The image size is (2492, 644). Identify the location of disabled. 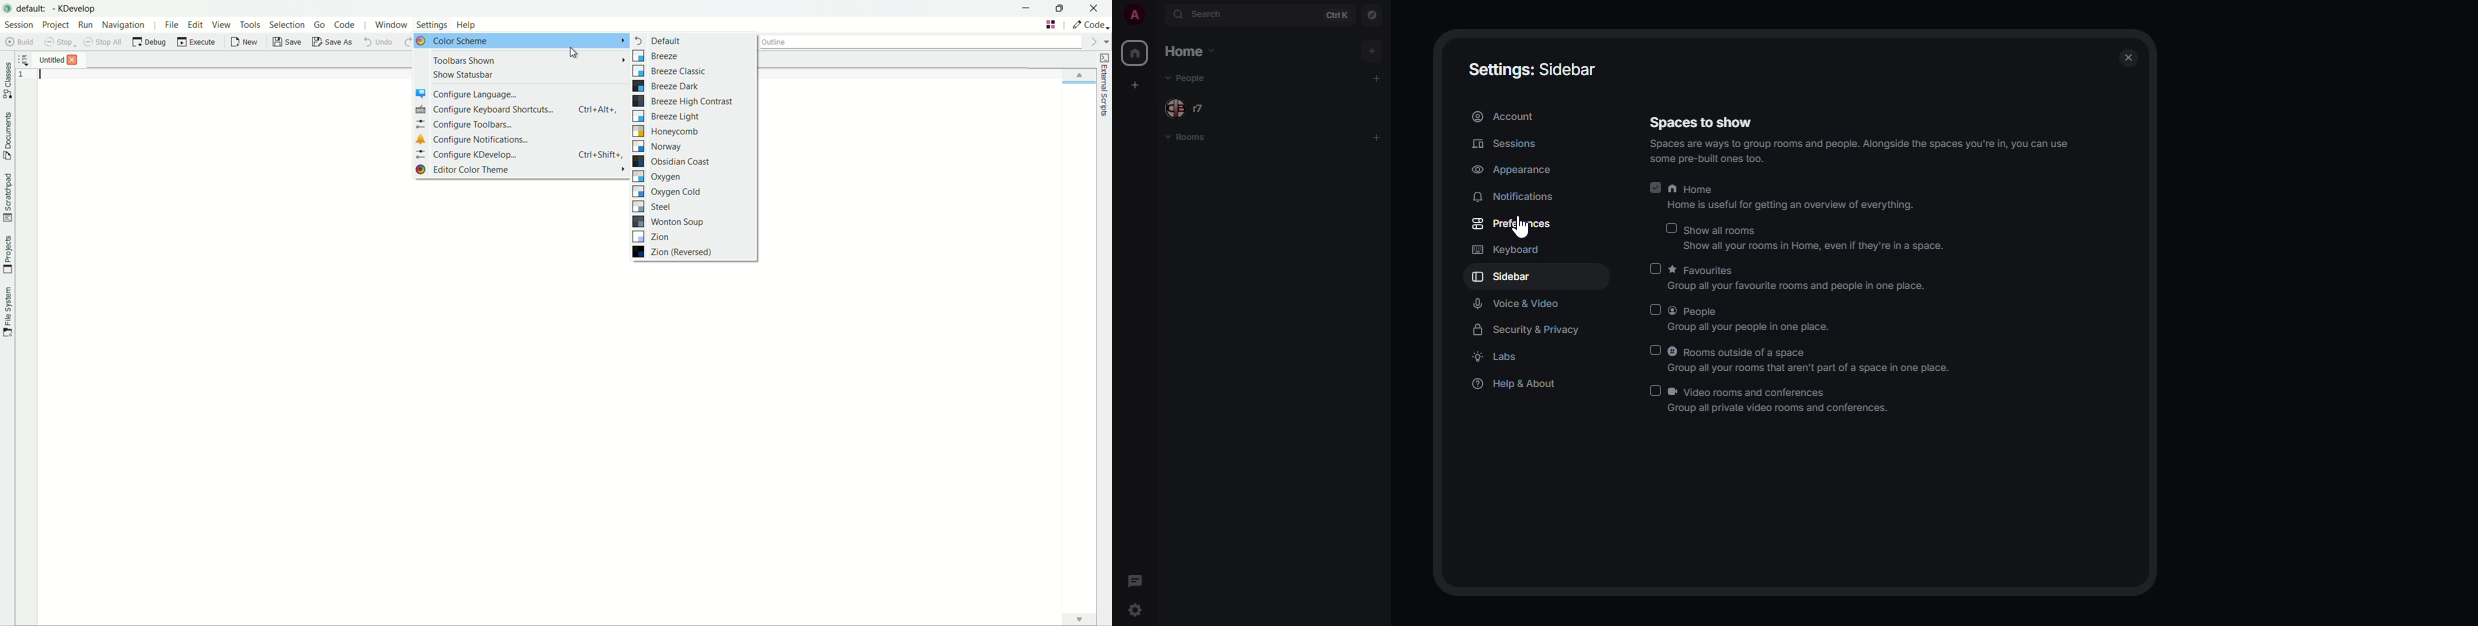
(1655, 269).